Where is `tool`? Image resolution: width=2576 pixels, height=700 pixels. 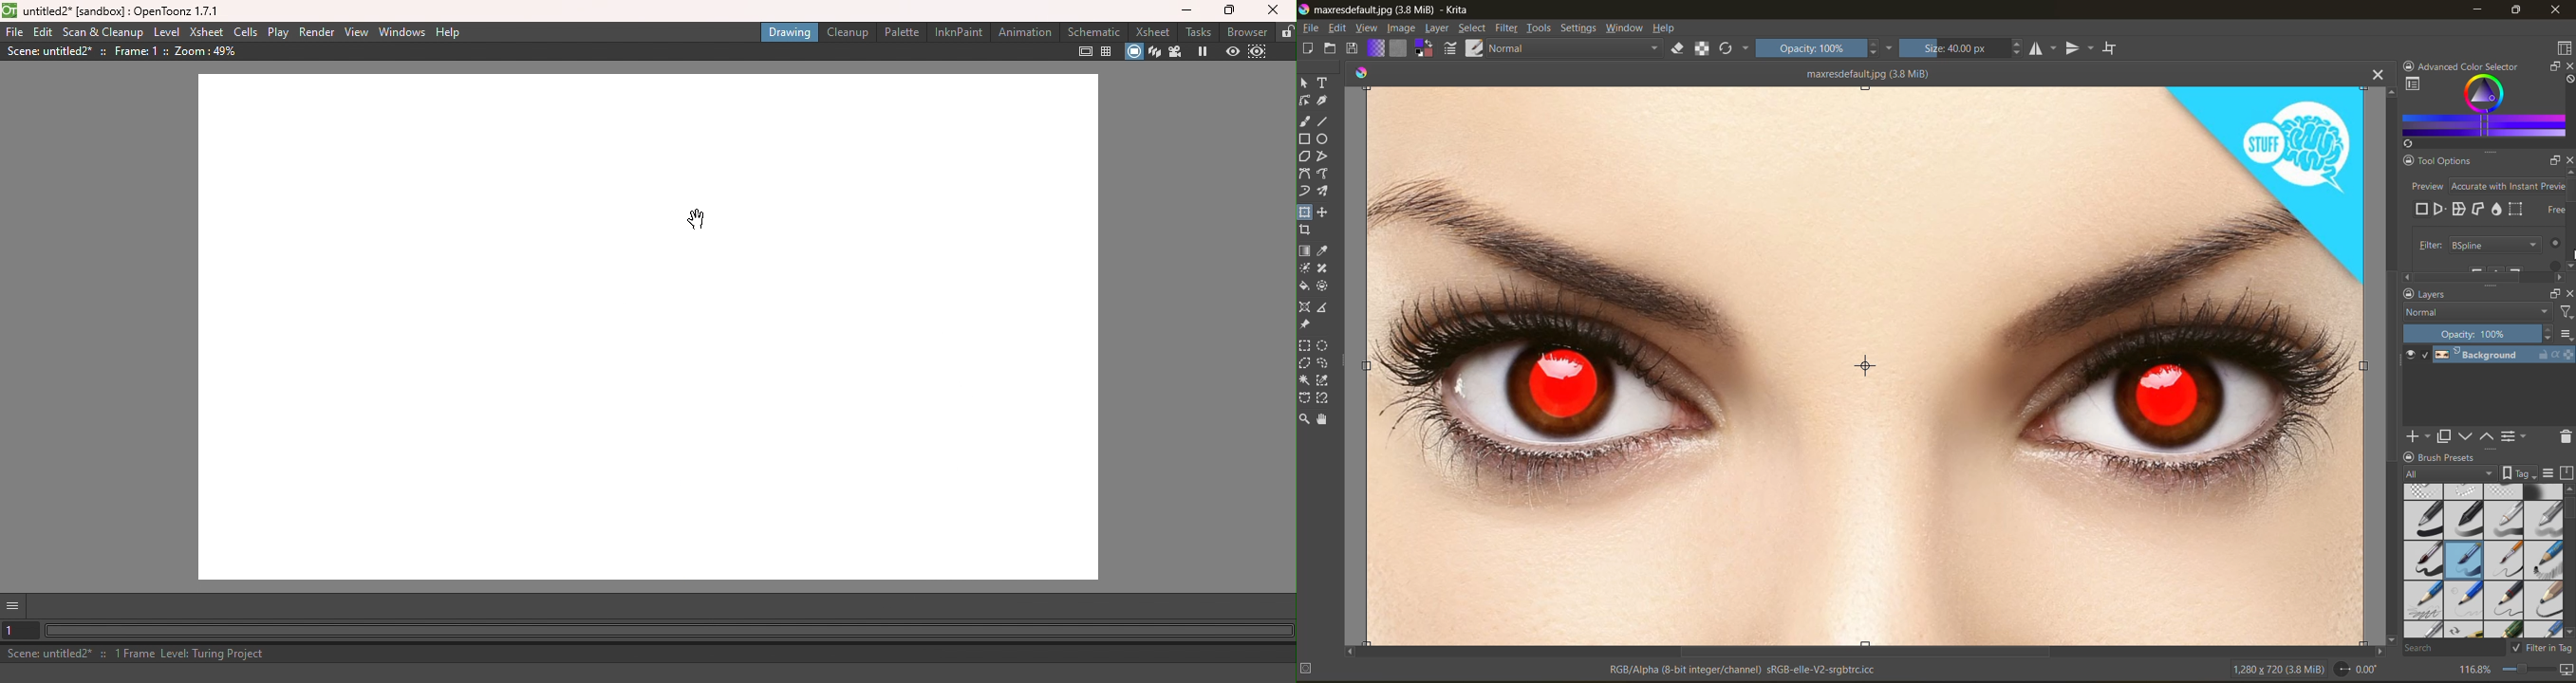
tool is located at coordinates (1325, 344).